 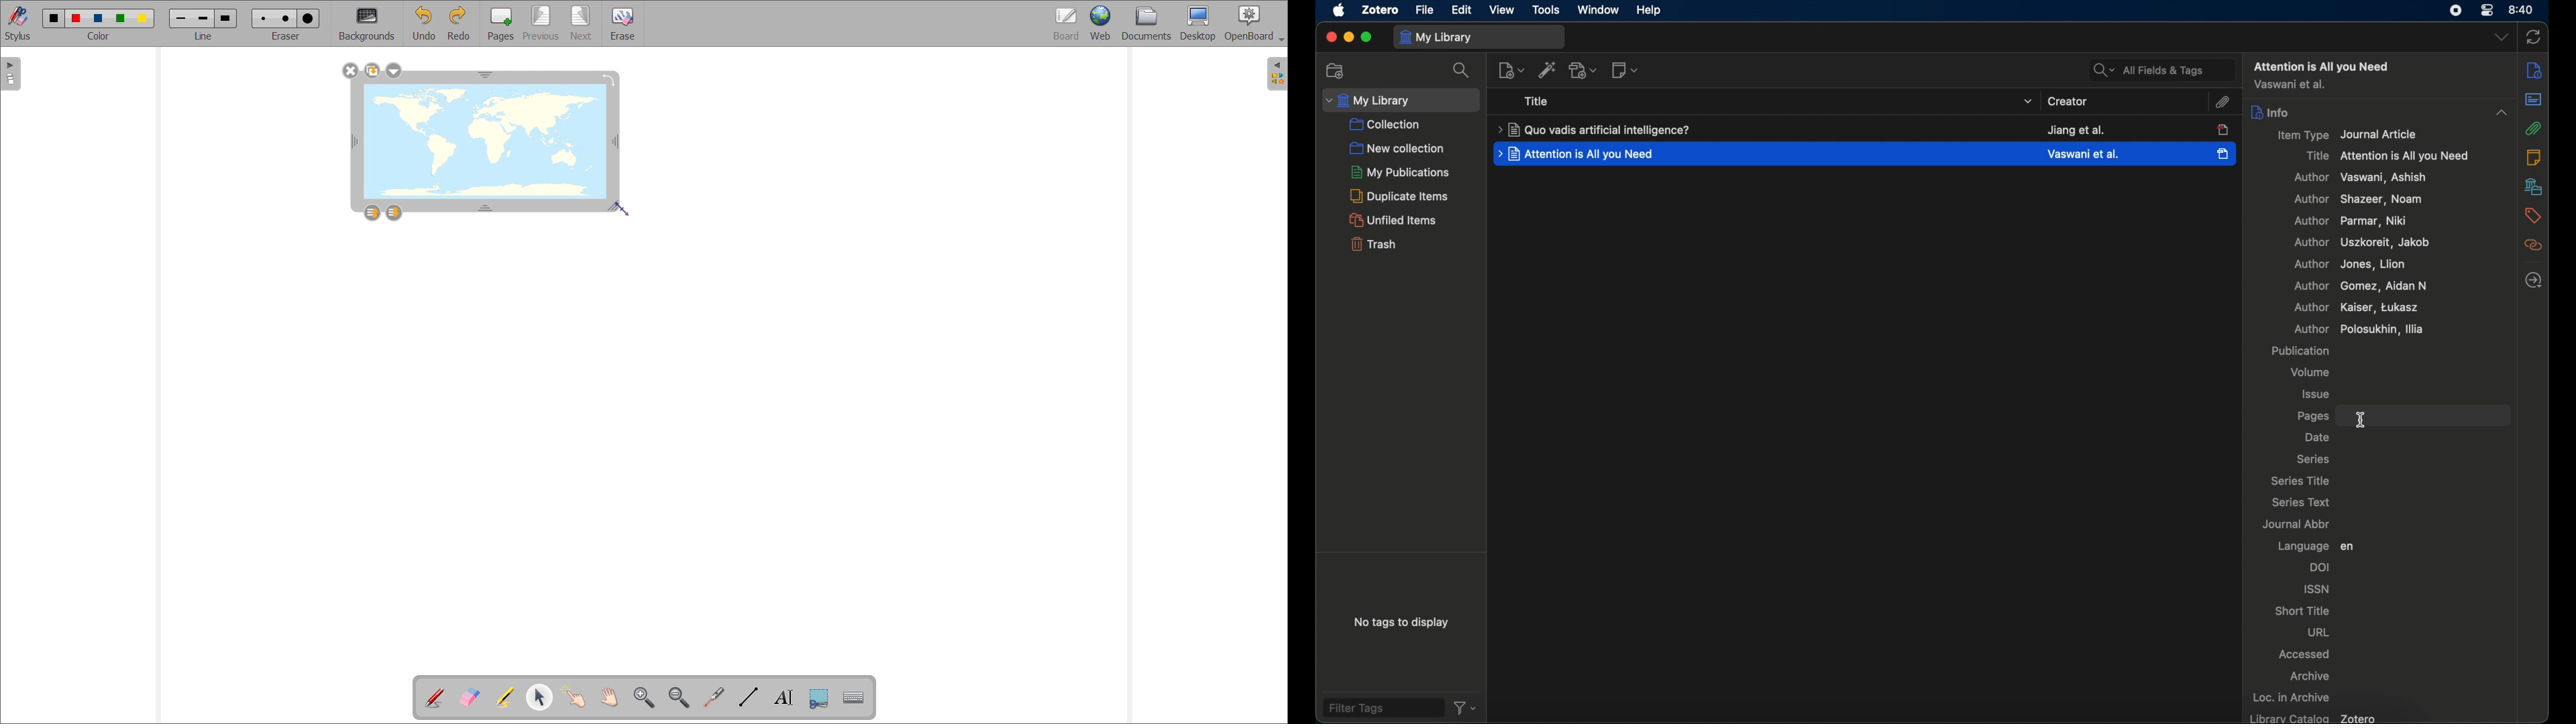 I want to click on attachment, so click(x=2534, y=127).